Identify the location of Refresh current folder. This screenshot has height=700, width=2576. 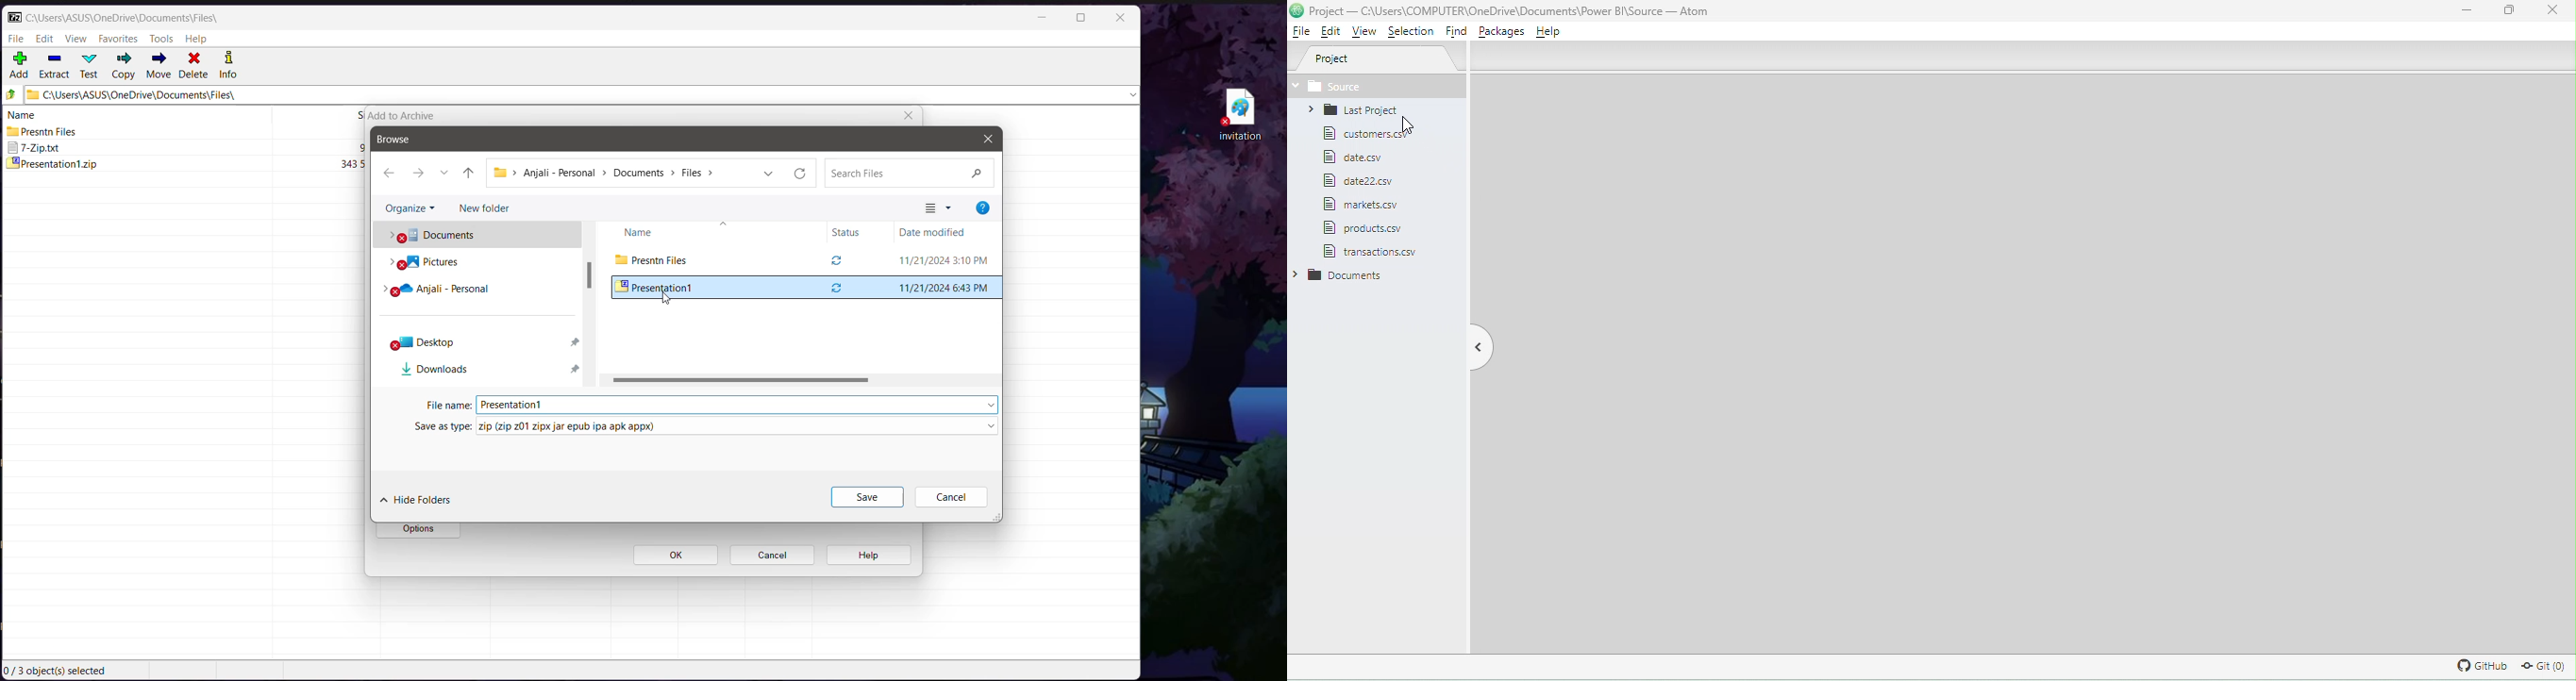
(800, 173).